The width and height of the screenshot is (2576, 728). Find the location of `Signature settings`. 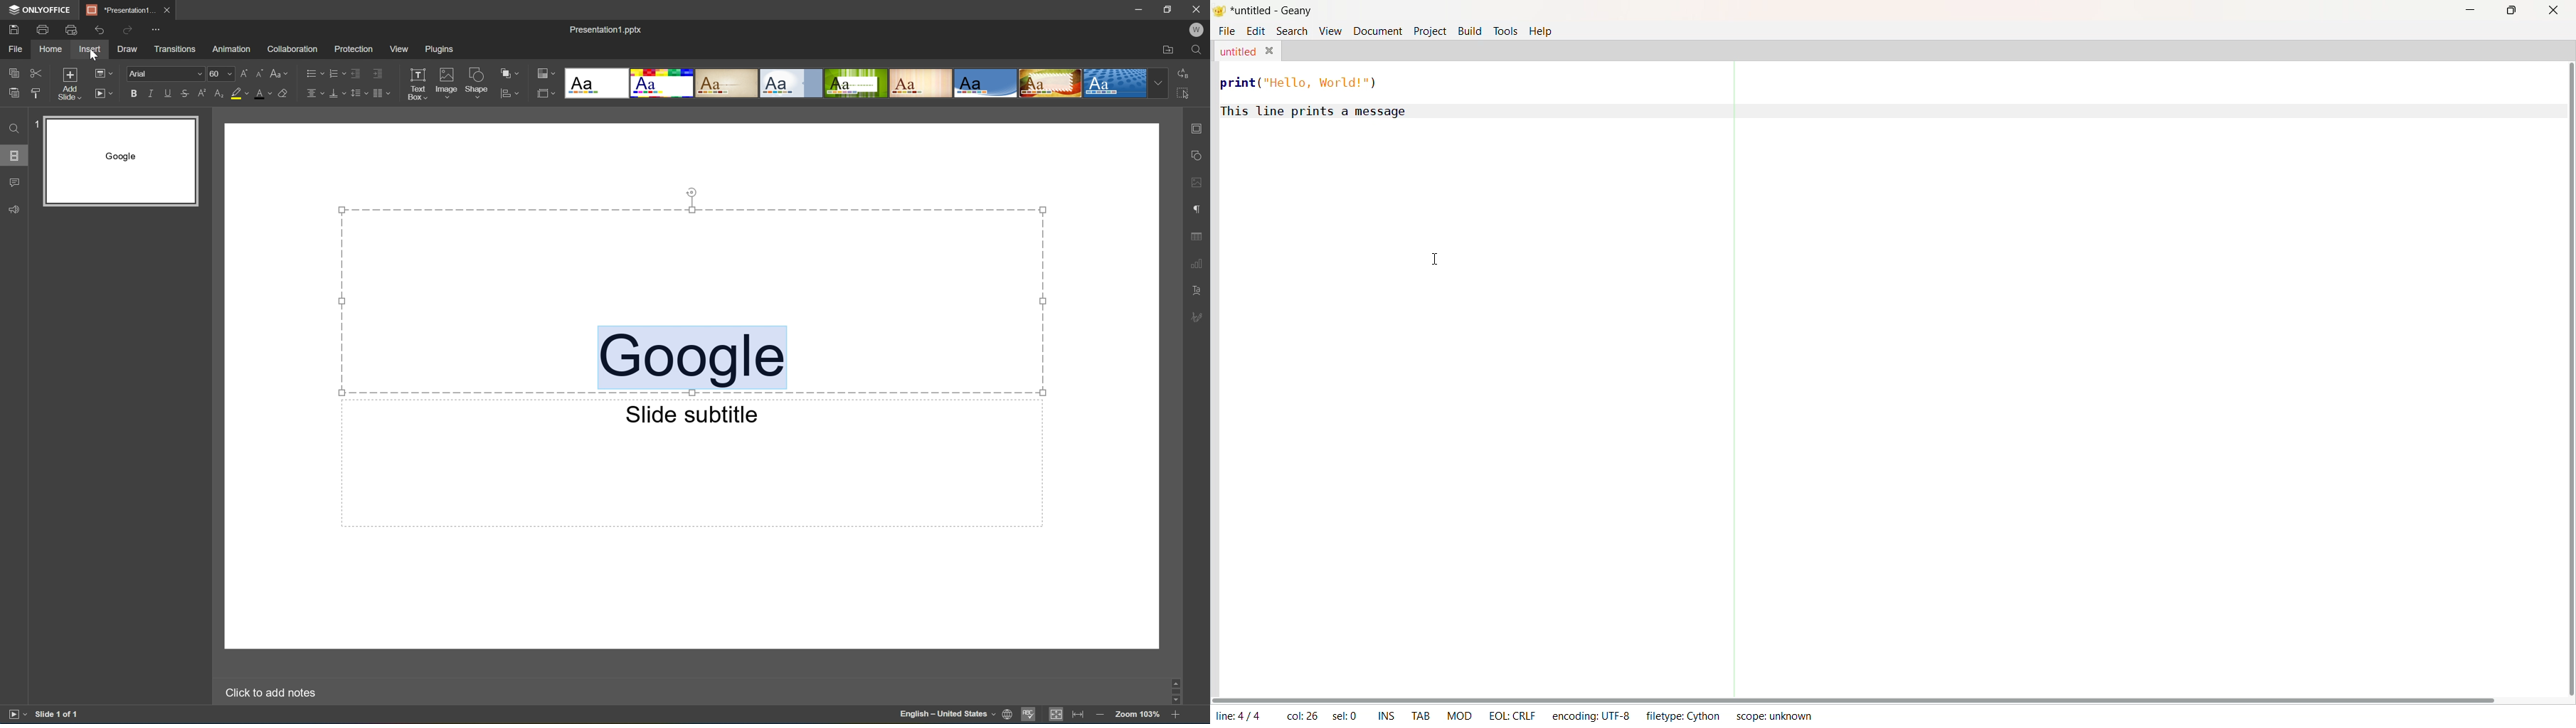

Signature settings is located at coordinates (1196, 318).